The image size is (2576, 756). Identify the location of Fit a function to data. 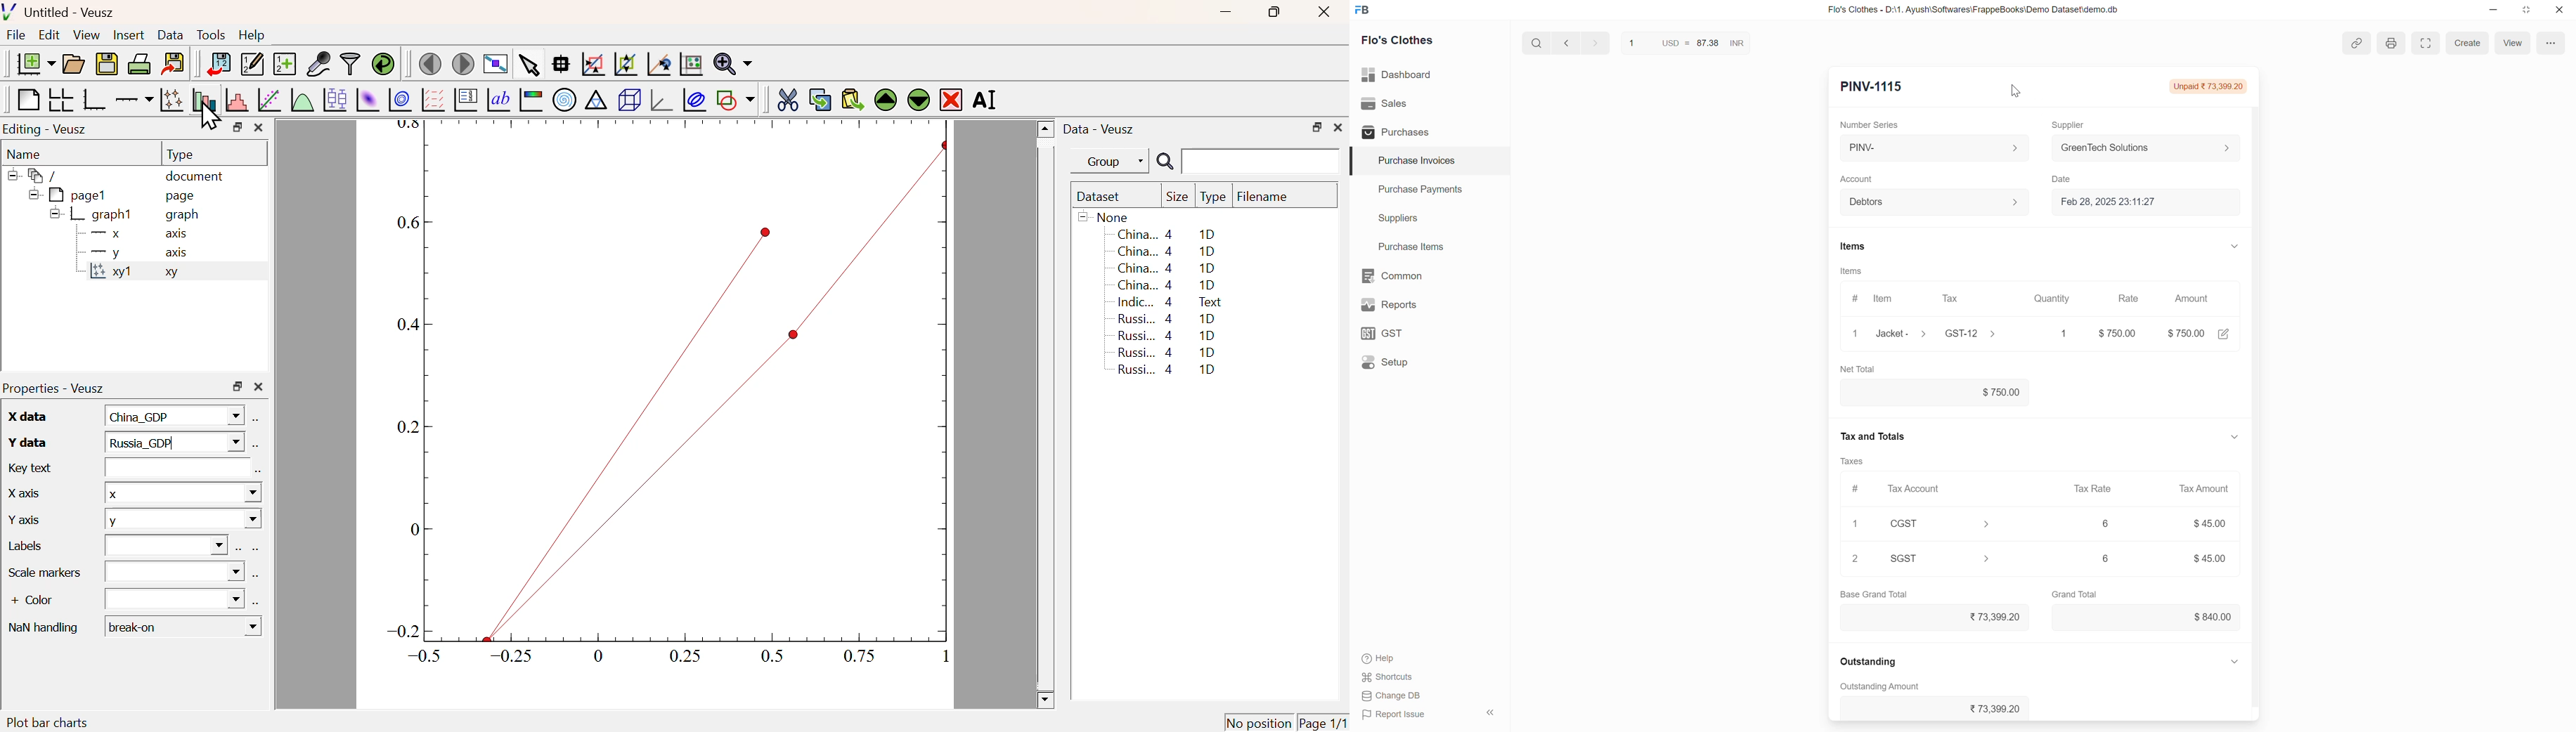
(270, 101).